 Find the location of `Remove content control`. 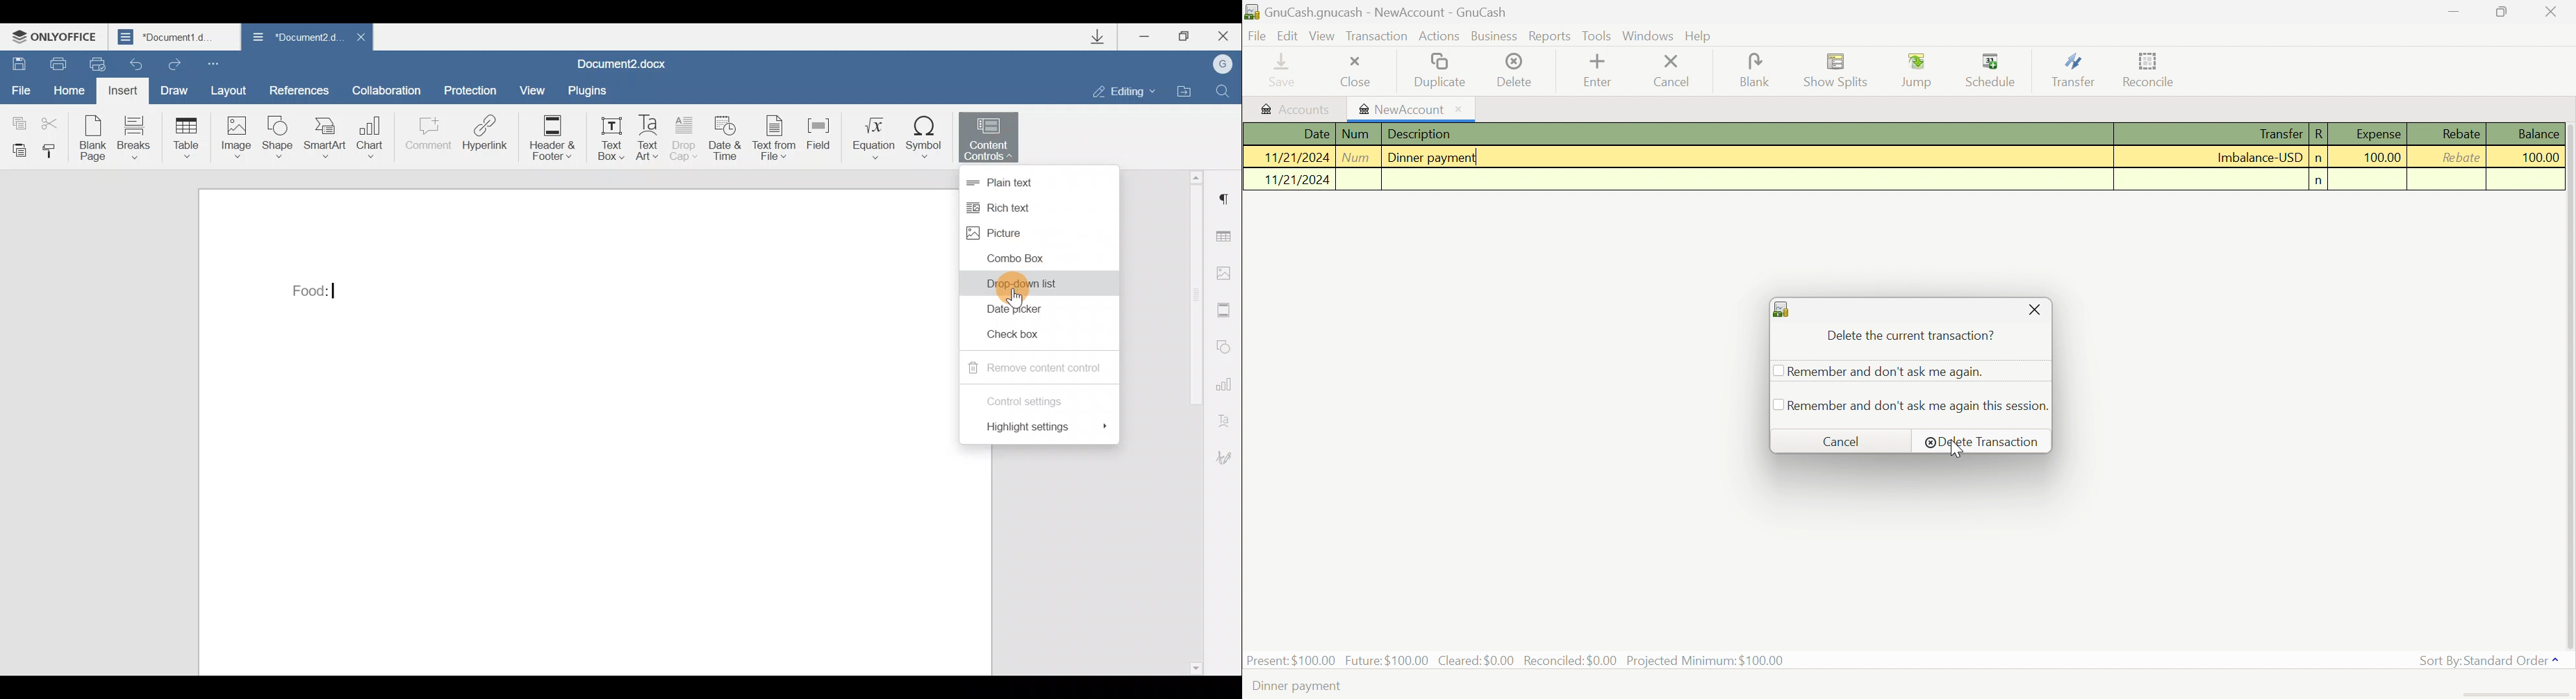

Remove content control is located at coordinates (1034, 366).